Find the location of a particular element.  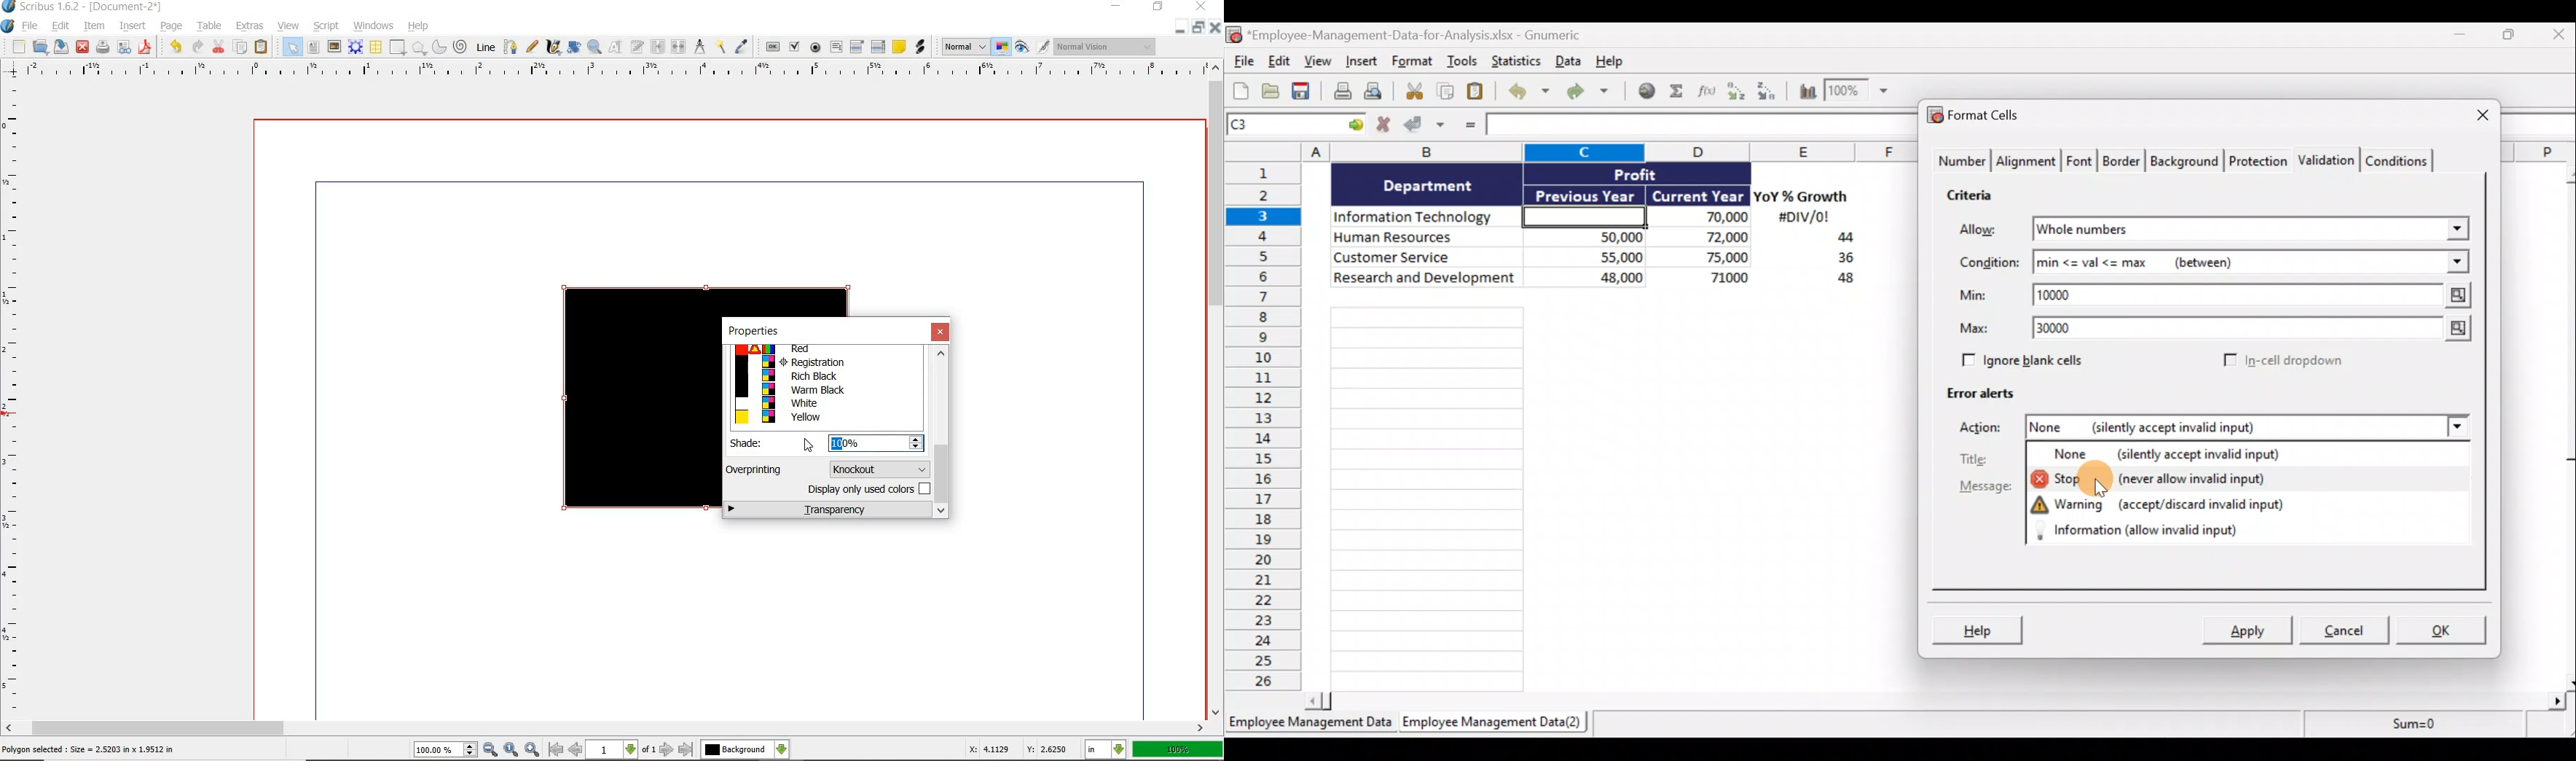

Employee Management Data is located at coordinates (1309, 724).